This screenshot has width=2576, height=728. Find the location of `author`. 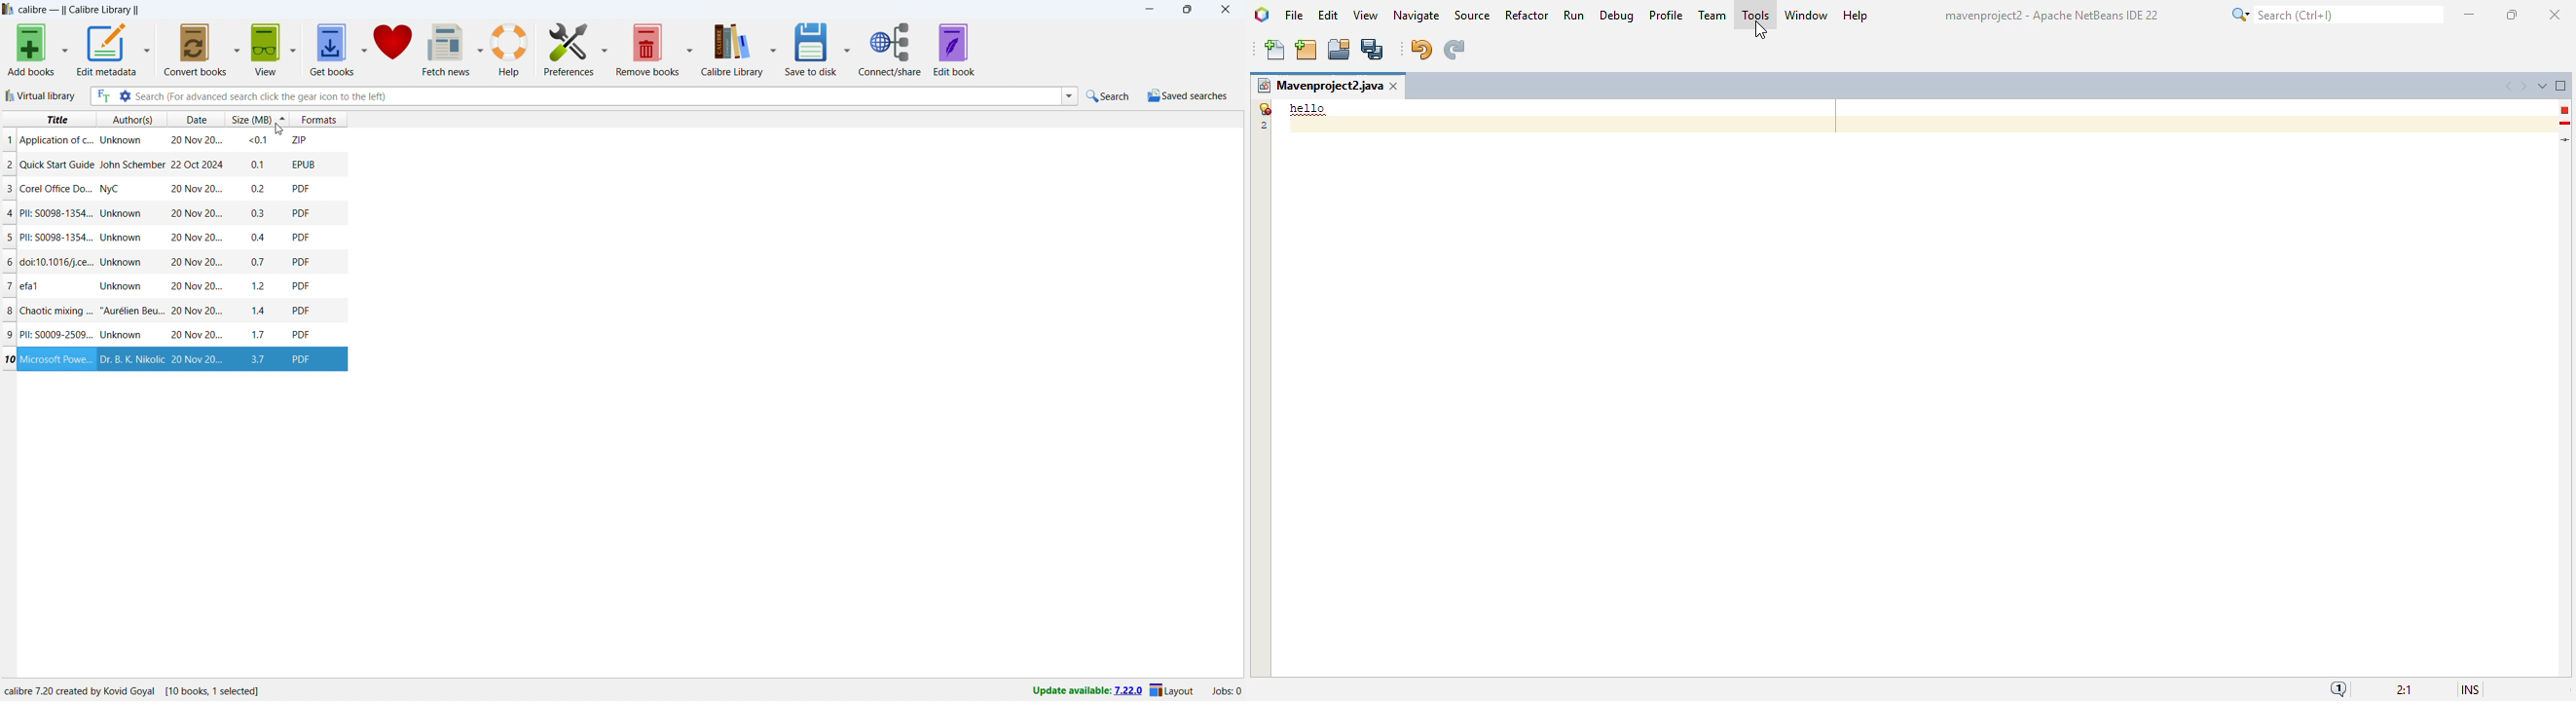

author is located at coordinates (132, 262).